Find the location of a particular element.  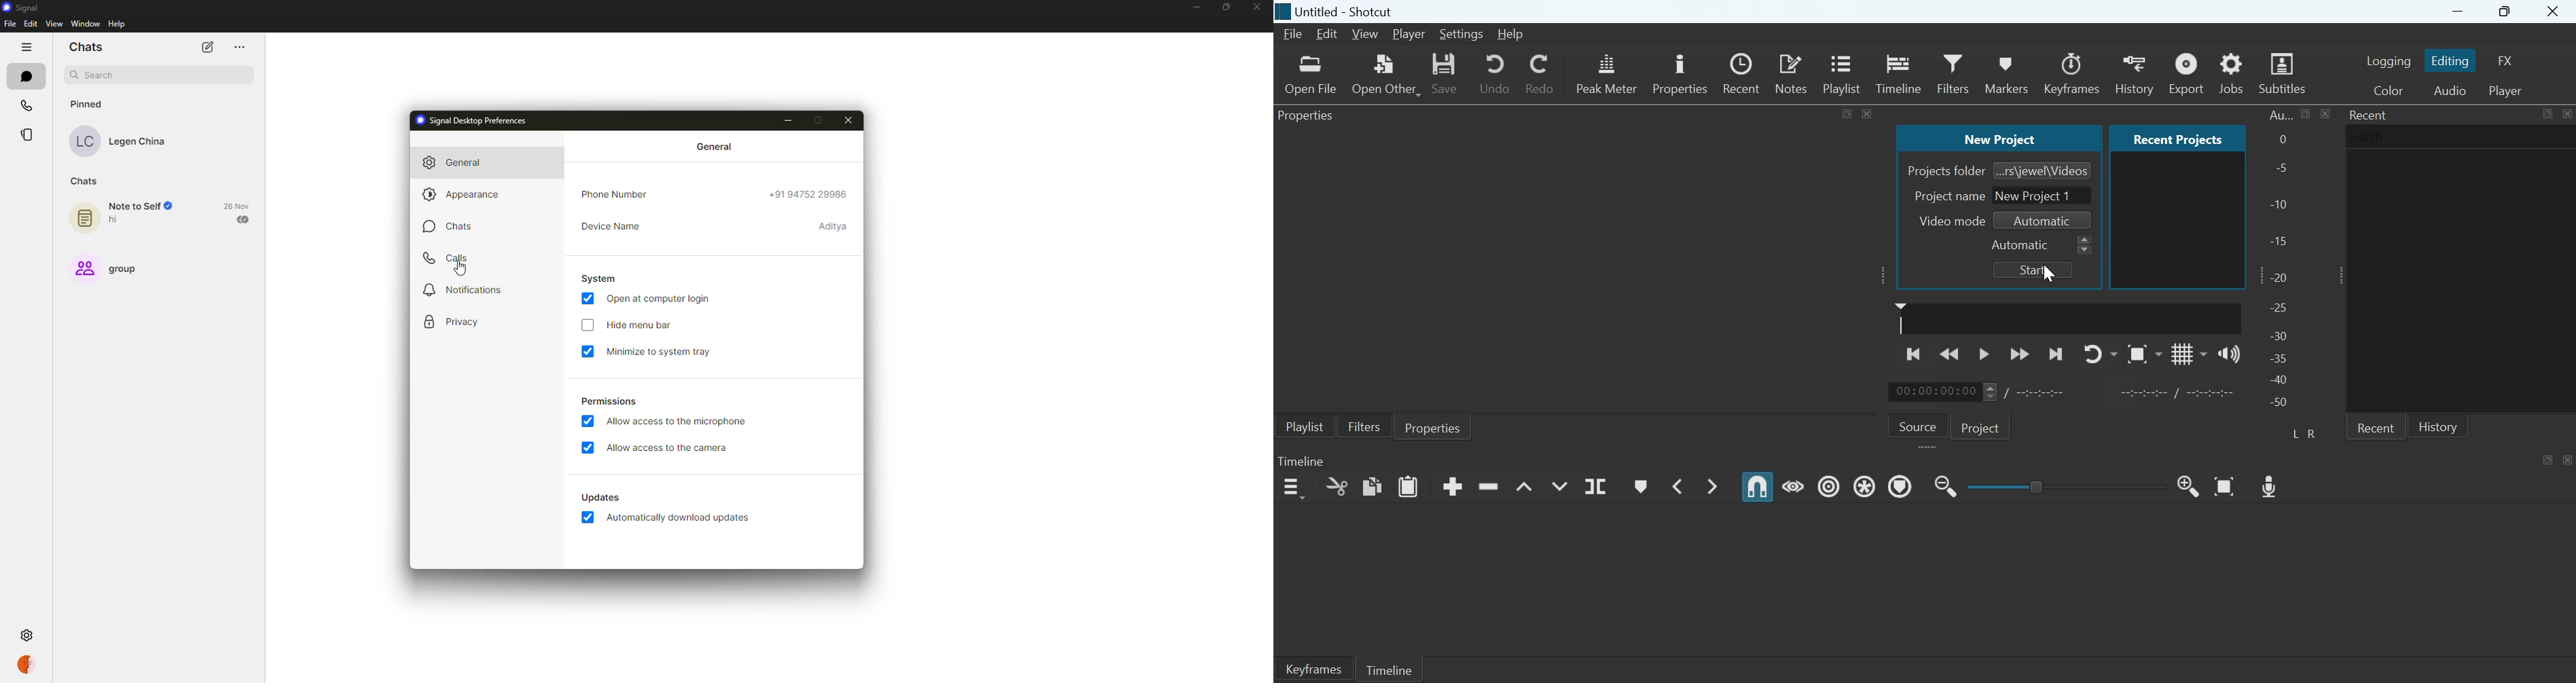

Switch to the Logging layout is located at coordinates (2389, 60).